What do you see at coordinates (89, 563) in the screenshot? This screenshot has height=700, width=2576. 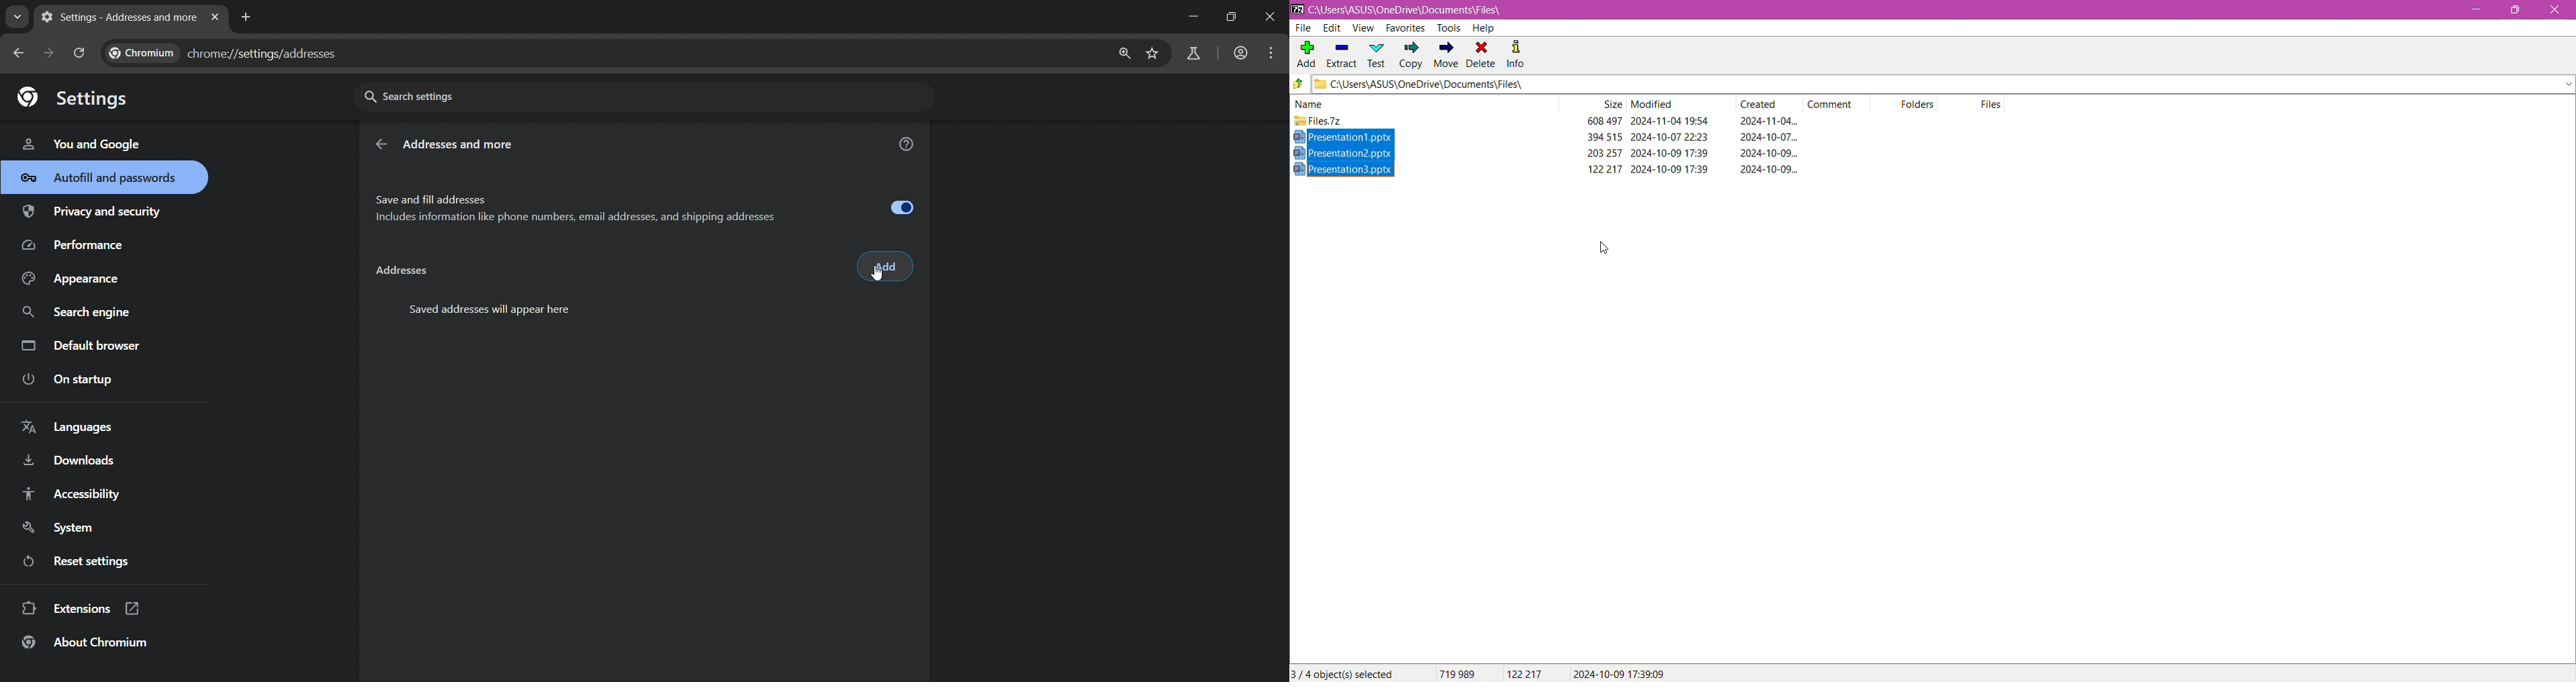 I see `reset settings` at bounding box center [89, 563].